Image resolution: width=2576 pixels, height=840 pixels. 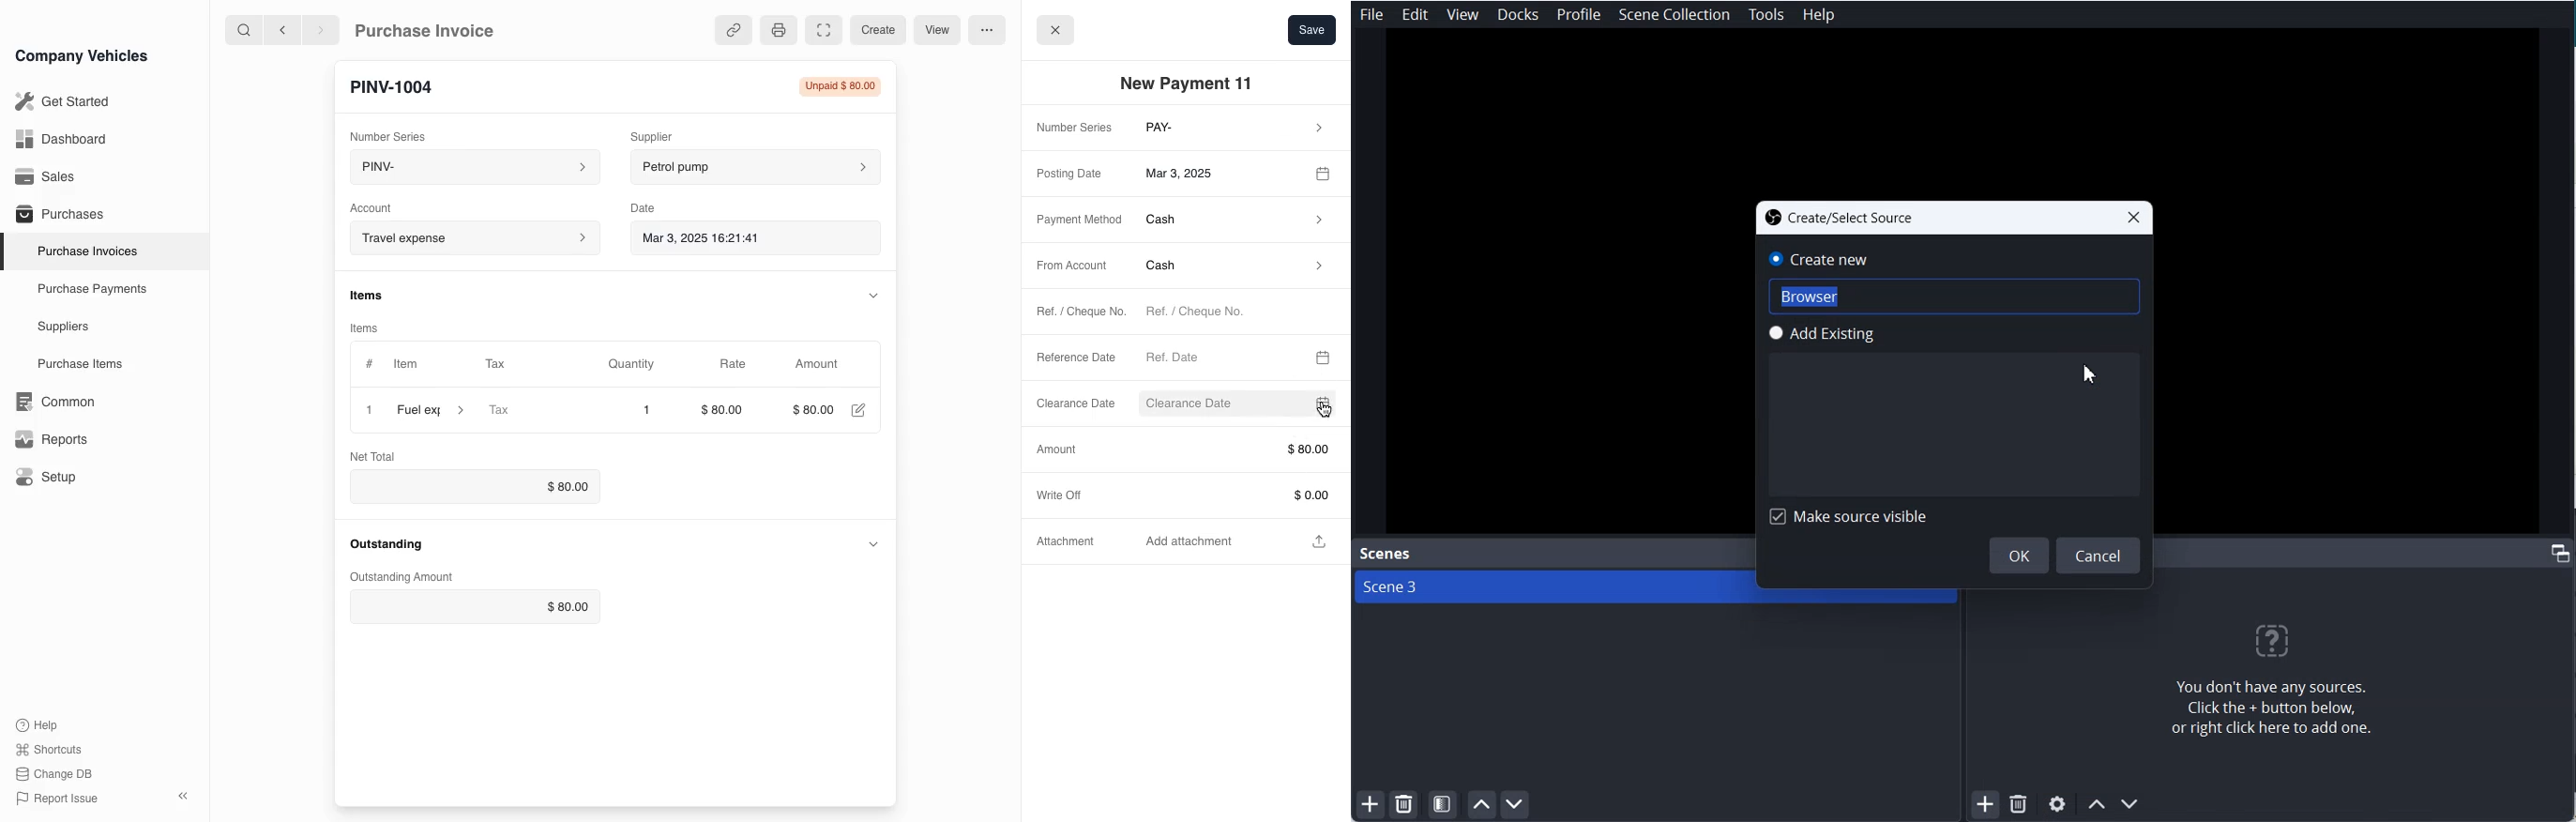 I want to click on Report issue, so click(x=60, y=799).